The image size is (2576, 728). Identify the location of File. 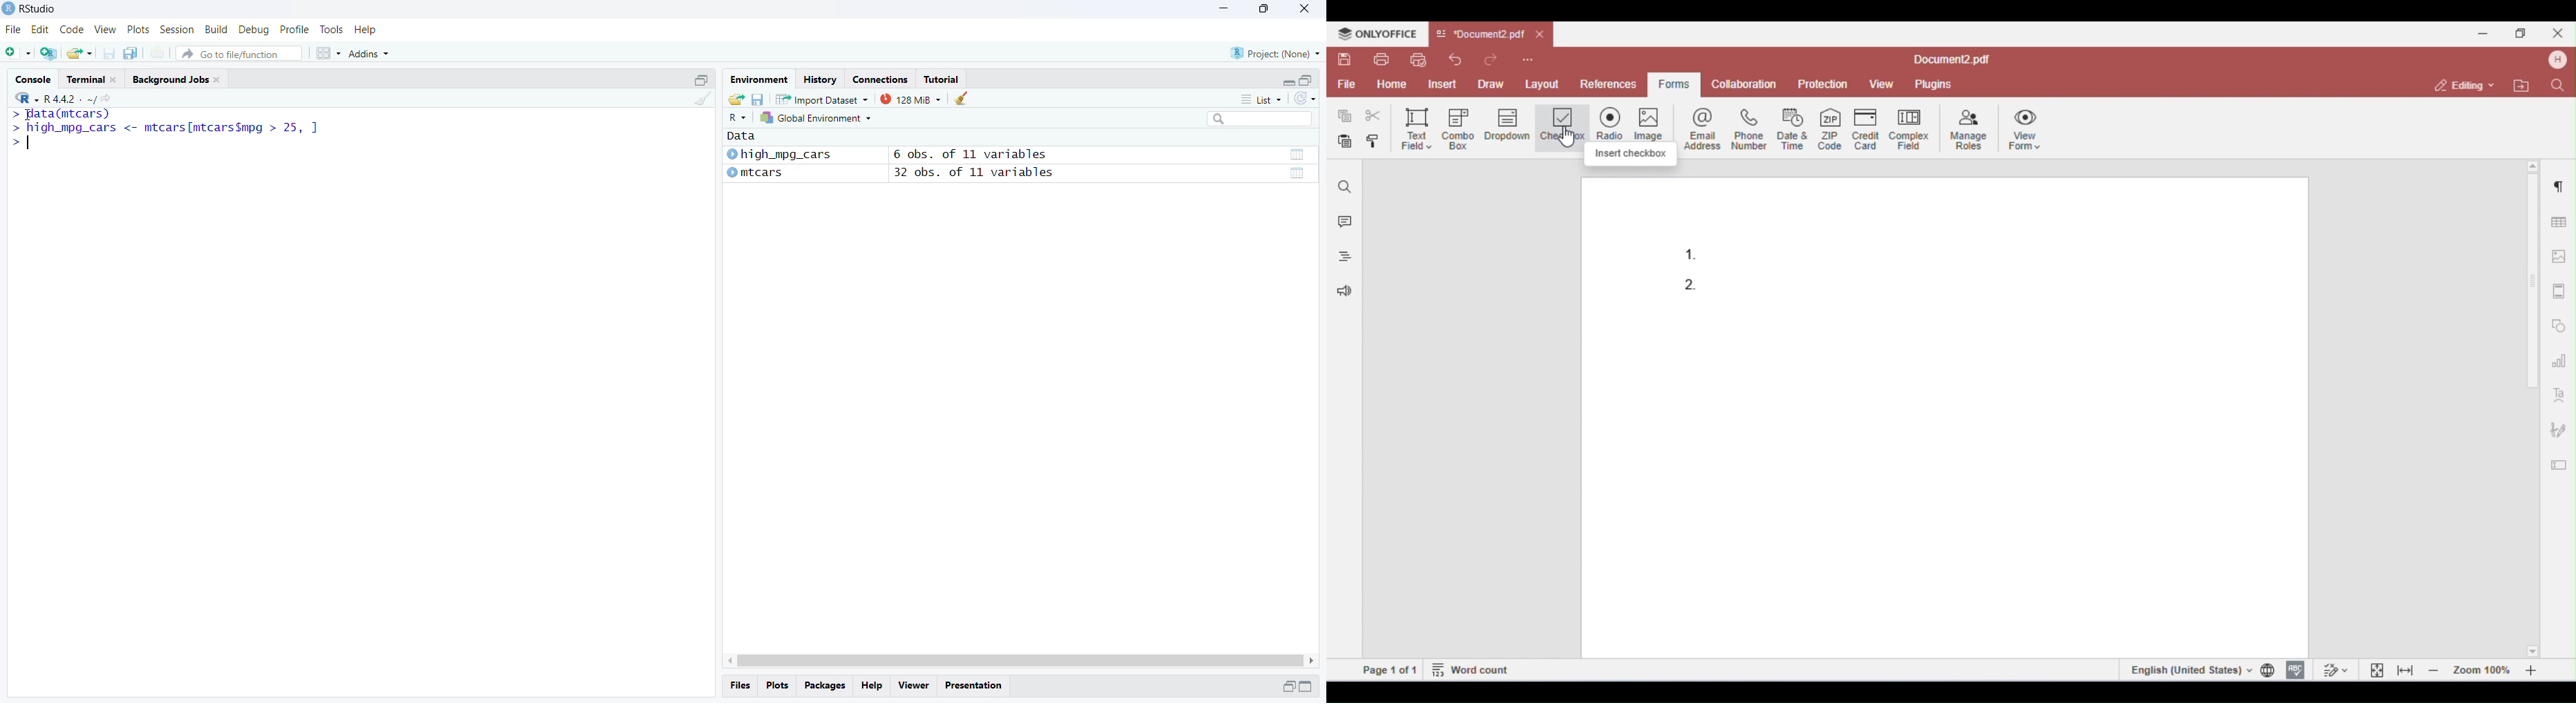
(15, 29).